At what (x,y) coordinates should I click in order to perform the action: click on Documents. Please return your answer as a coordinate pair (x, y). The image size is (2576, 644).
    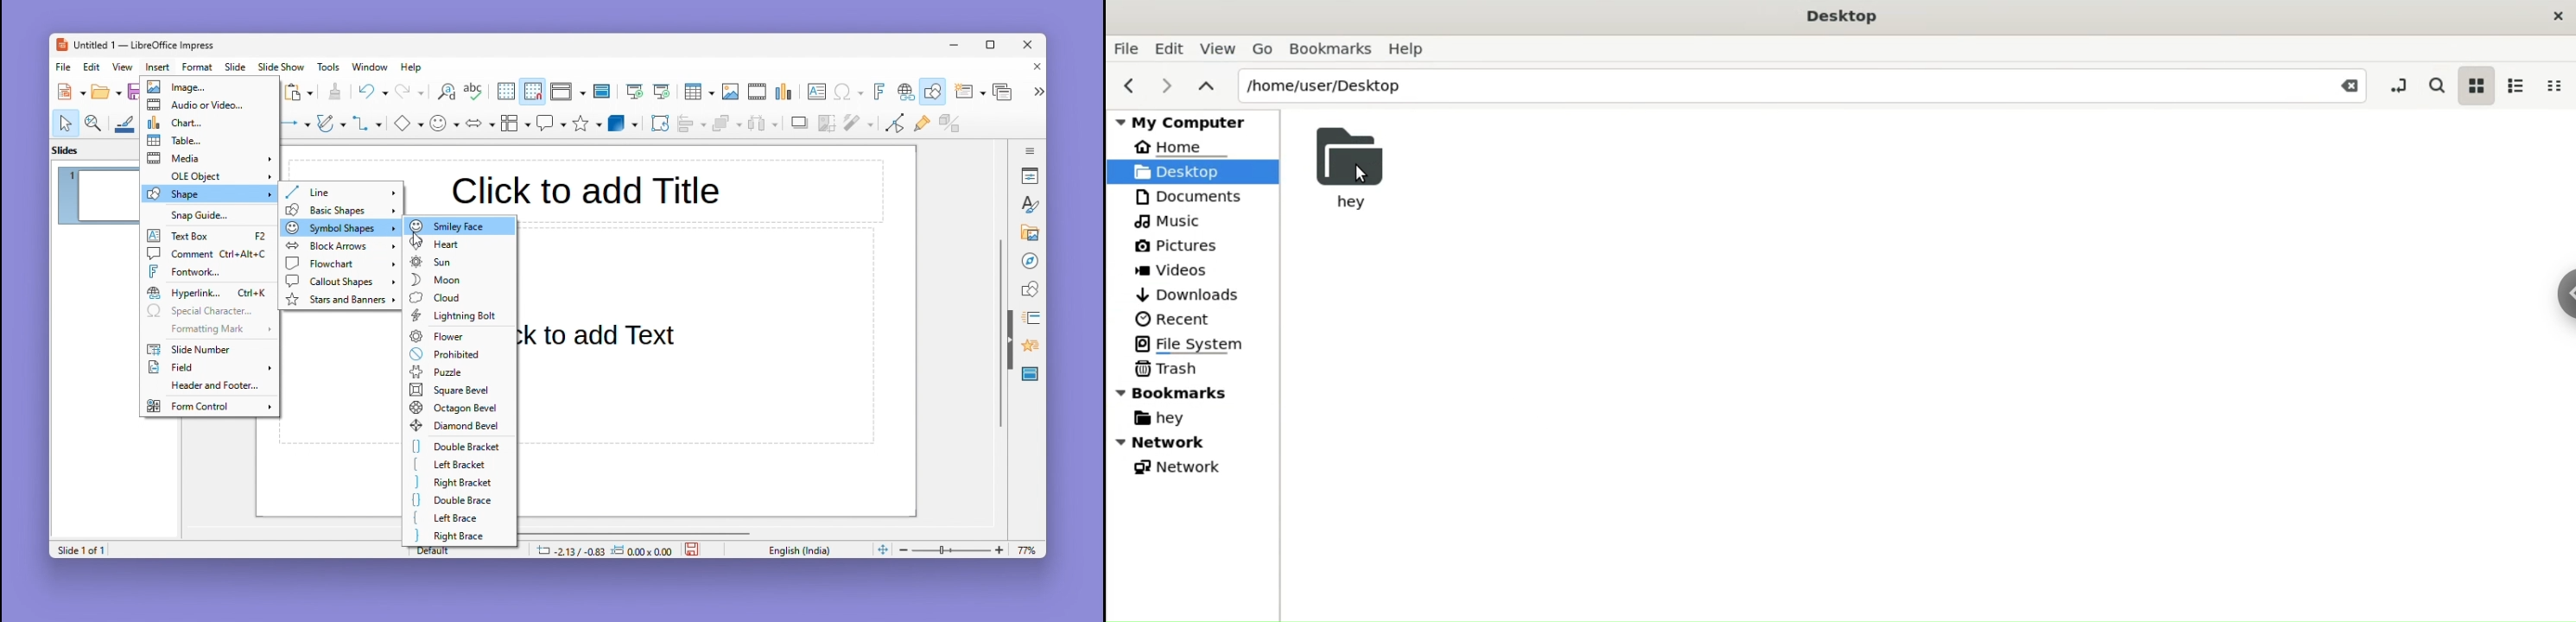
    Looking at the image, I should click on (1188, 196).